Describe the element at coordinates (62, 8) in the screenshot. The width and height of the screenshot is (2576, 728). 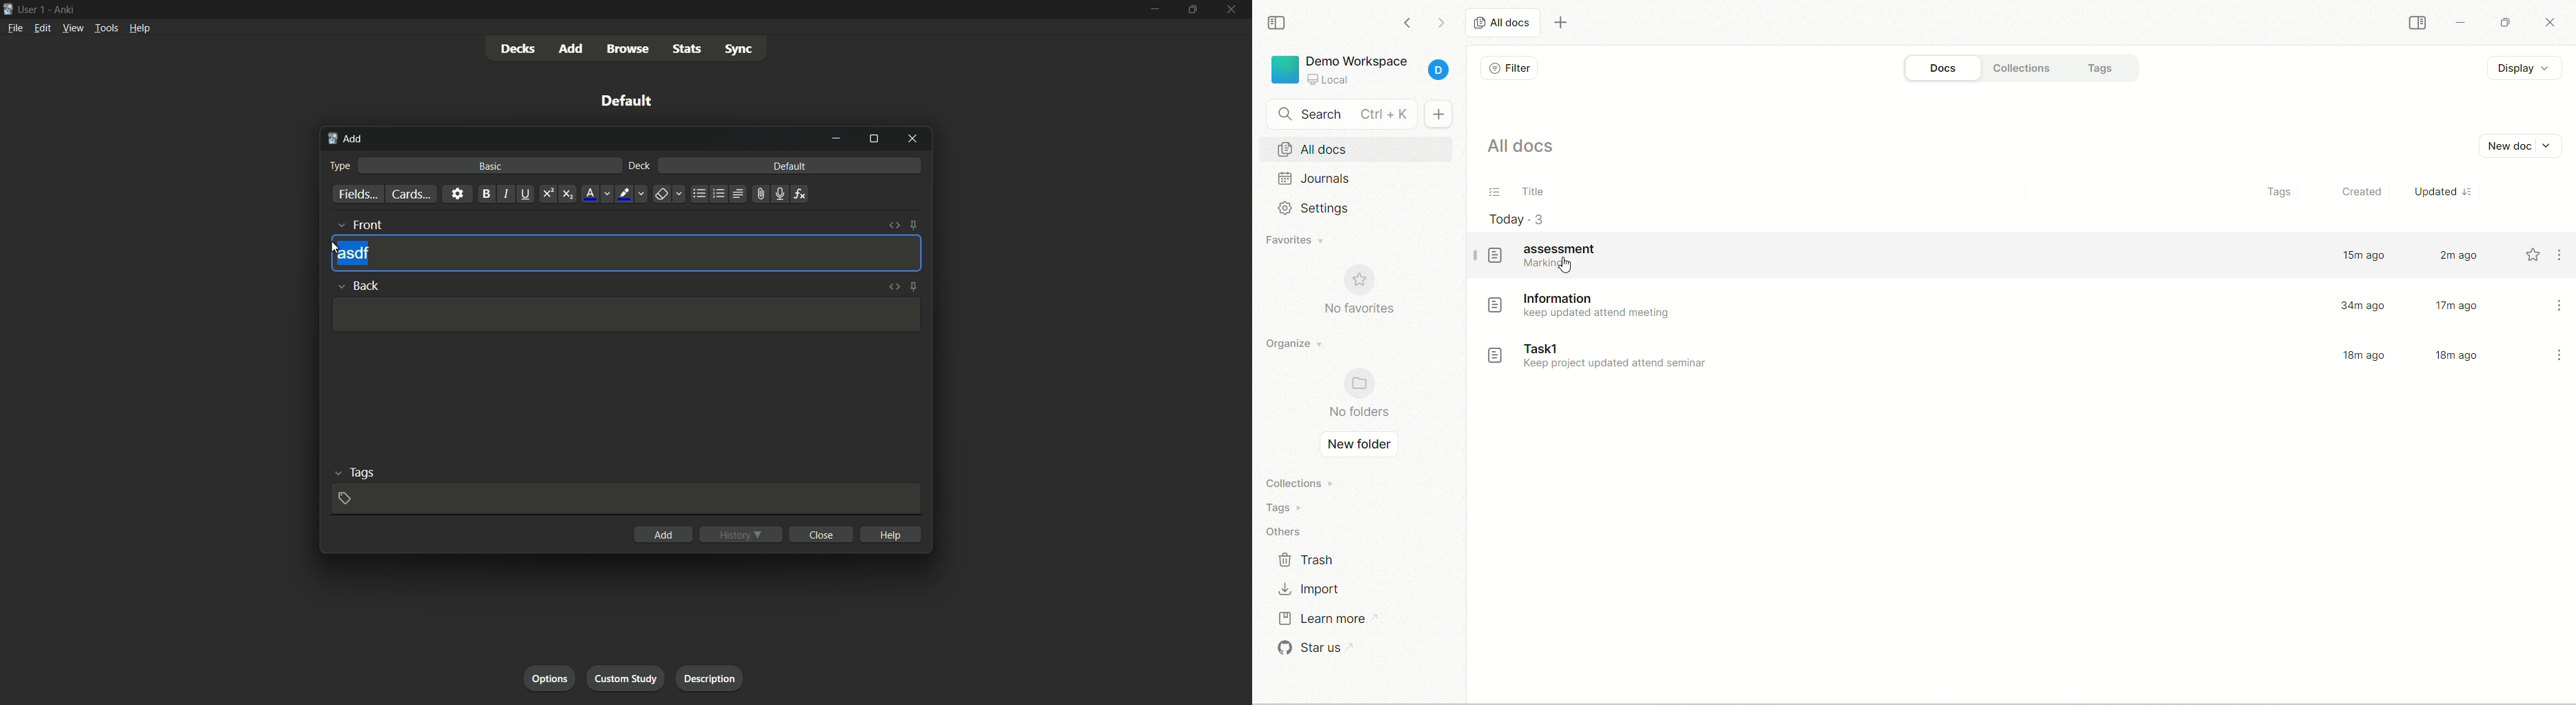
I see `Ankri` at that location.